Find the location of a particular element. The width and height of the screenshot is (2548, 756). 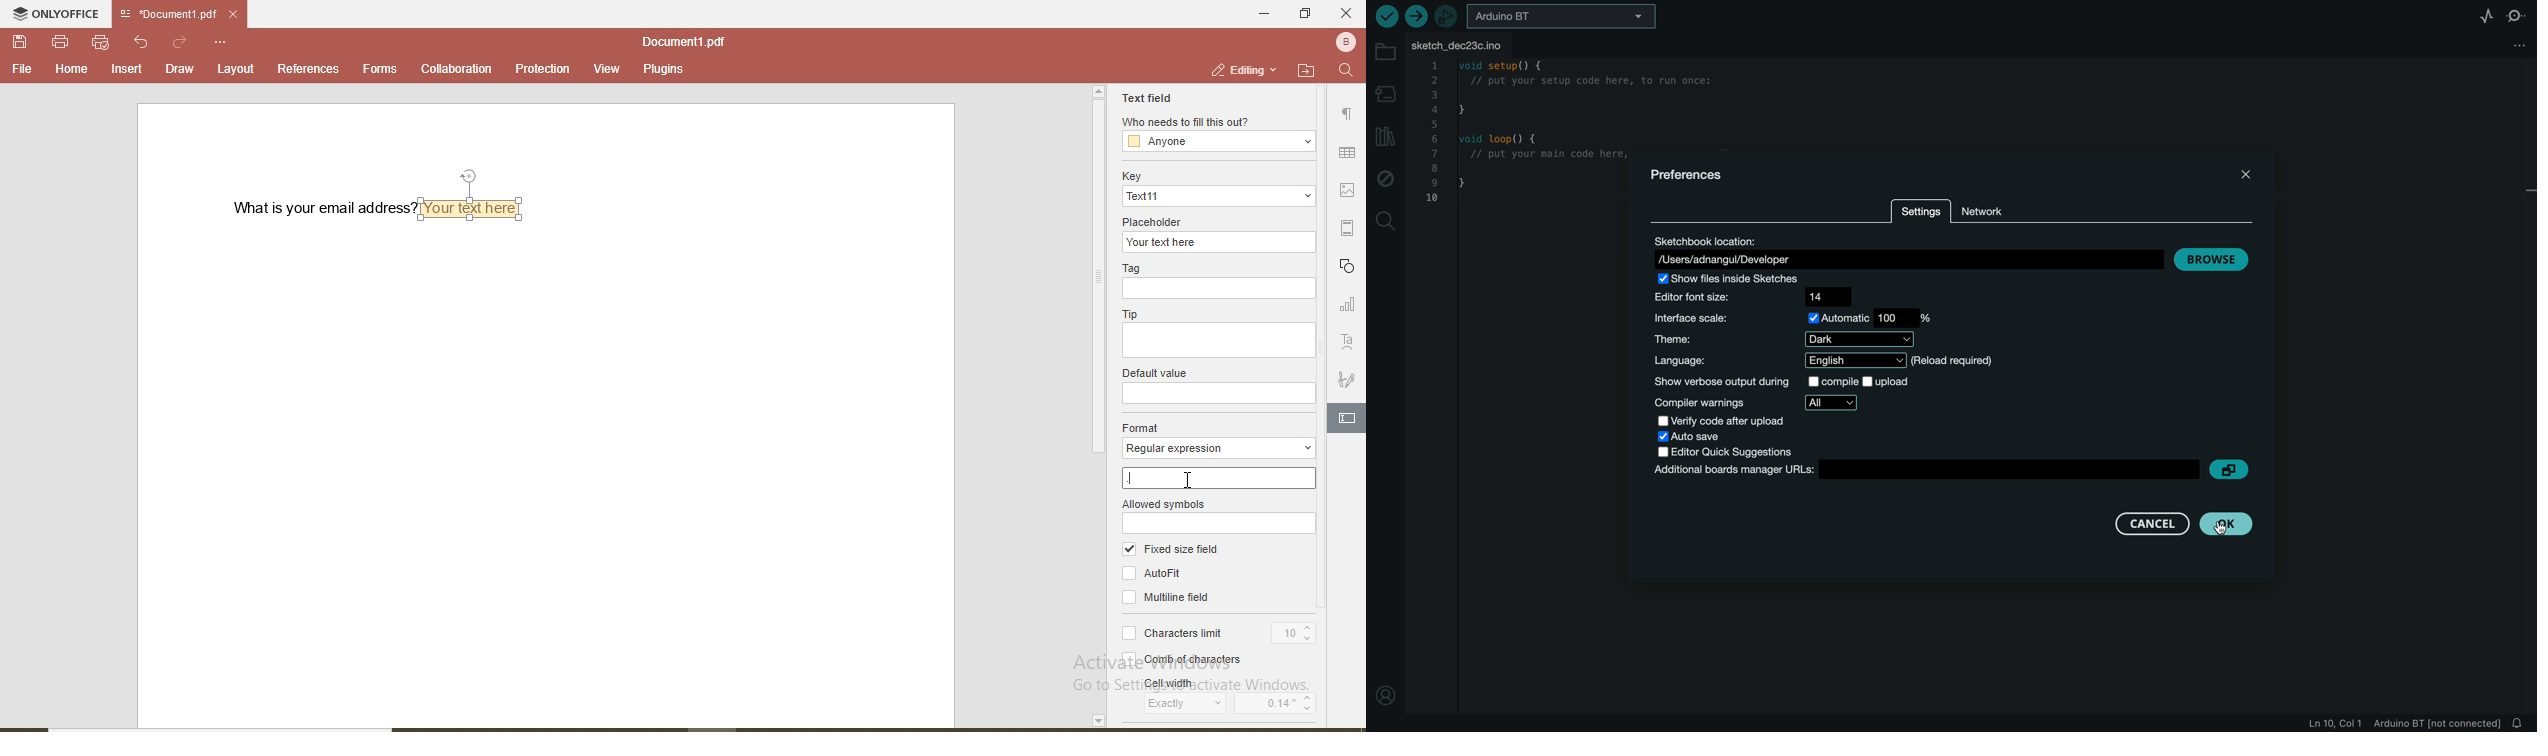

file name is located at coordinates (164, 15).